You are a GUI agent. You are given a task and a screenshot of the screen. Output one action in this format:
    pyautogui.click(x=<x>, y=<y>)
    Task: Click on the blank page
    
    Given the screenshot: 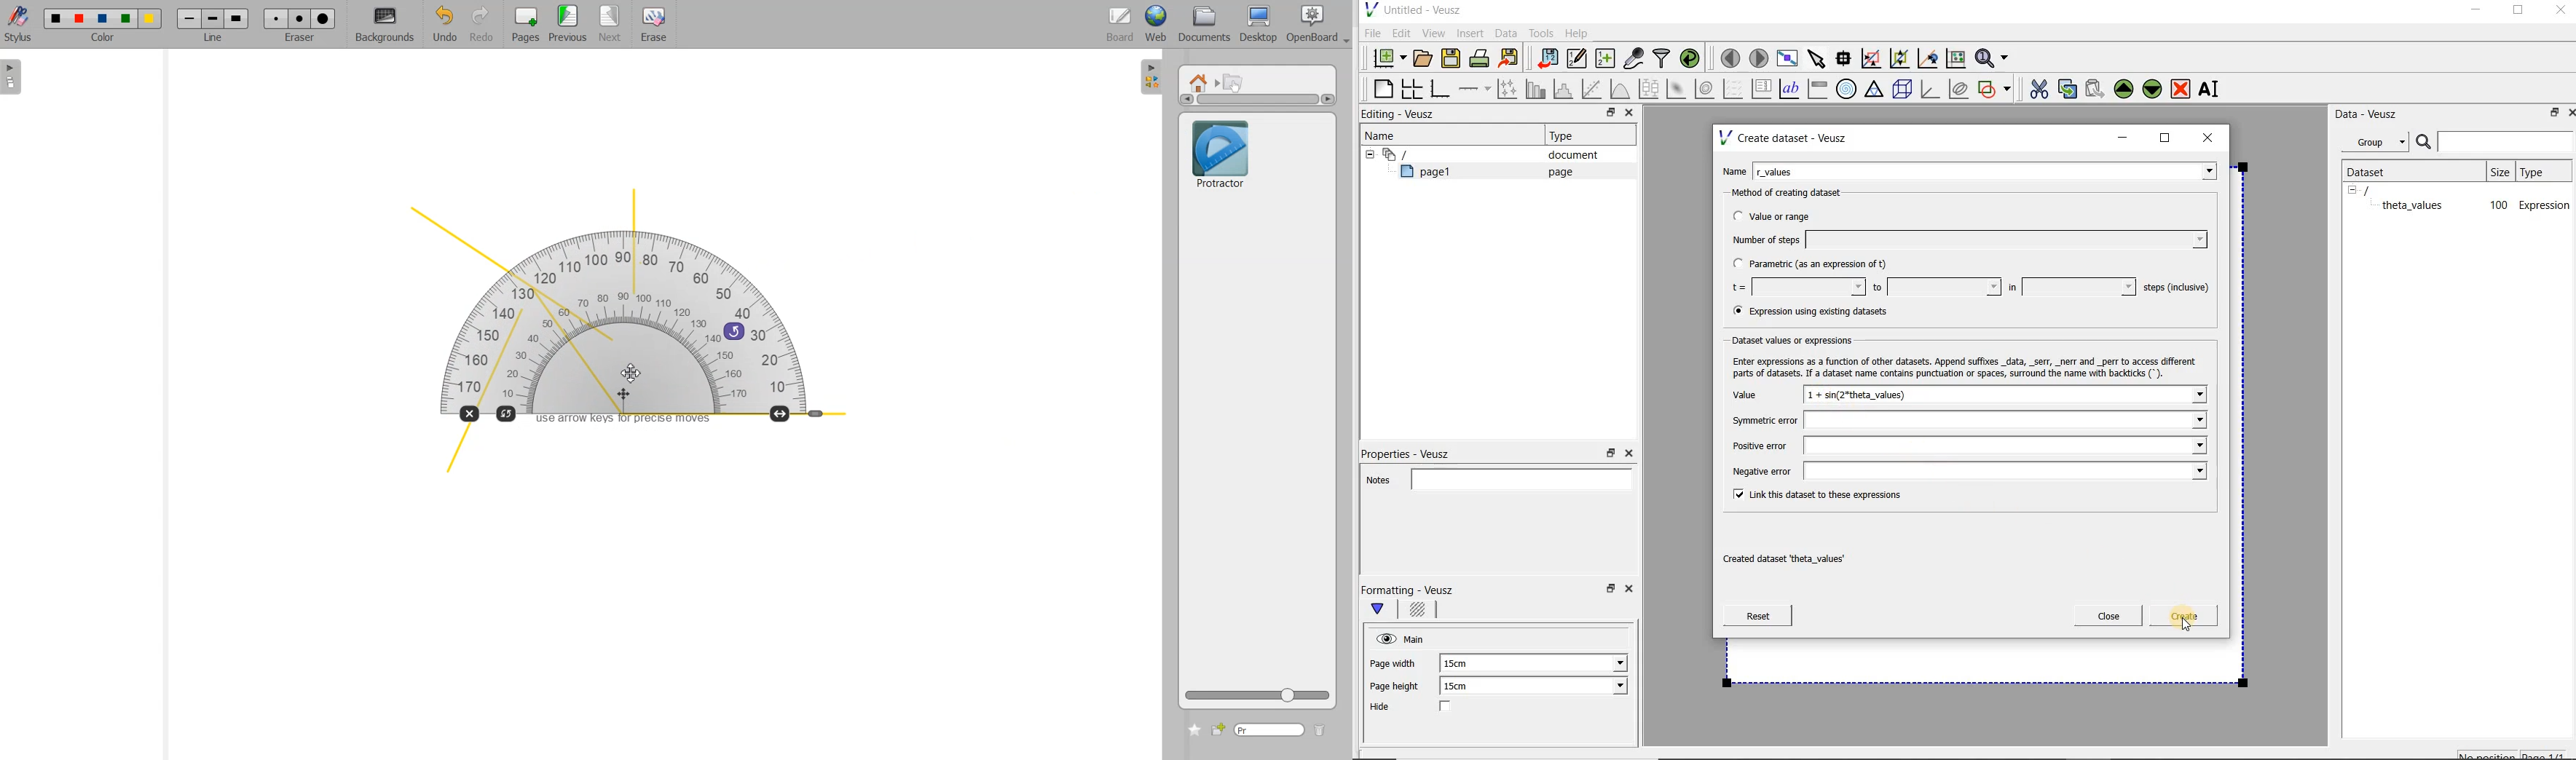 What is the action you would take?
    pyautogui.click(x=1381, y=87)
    